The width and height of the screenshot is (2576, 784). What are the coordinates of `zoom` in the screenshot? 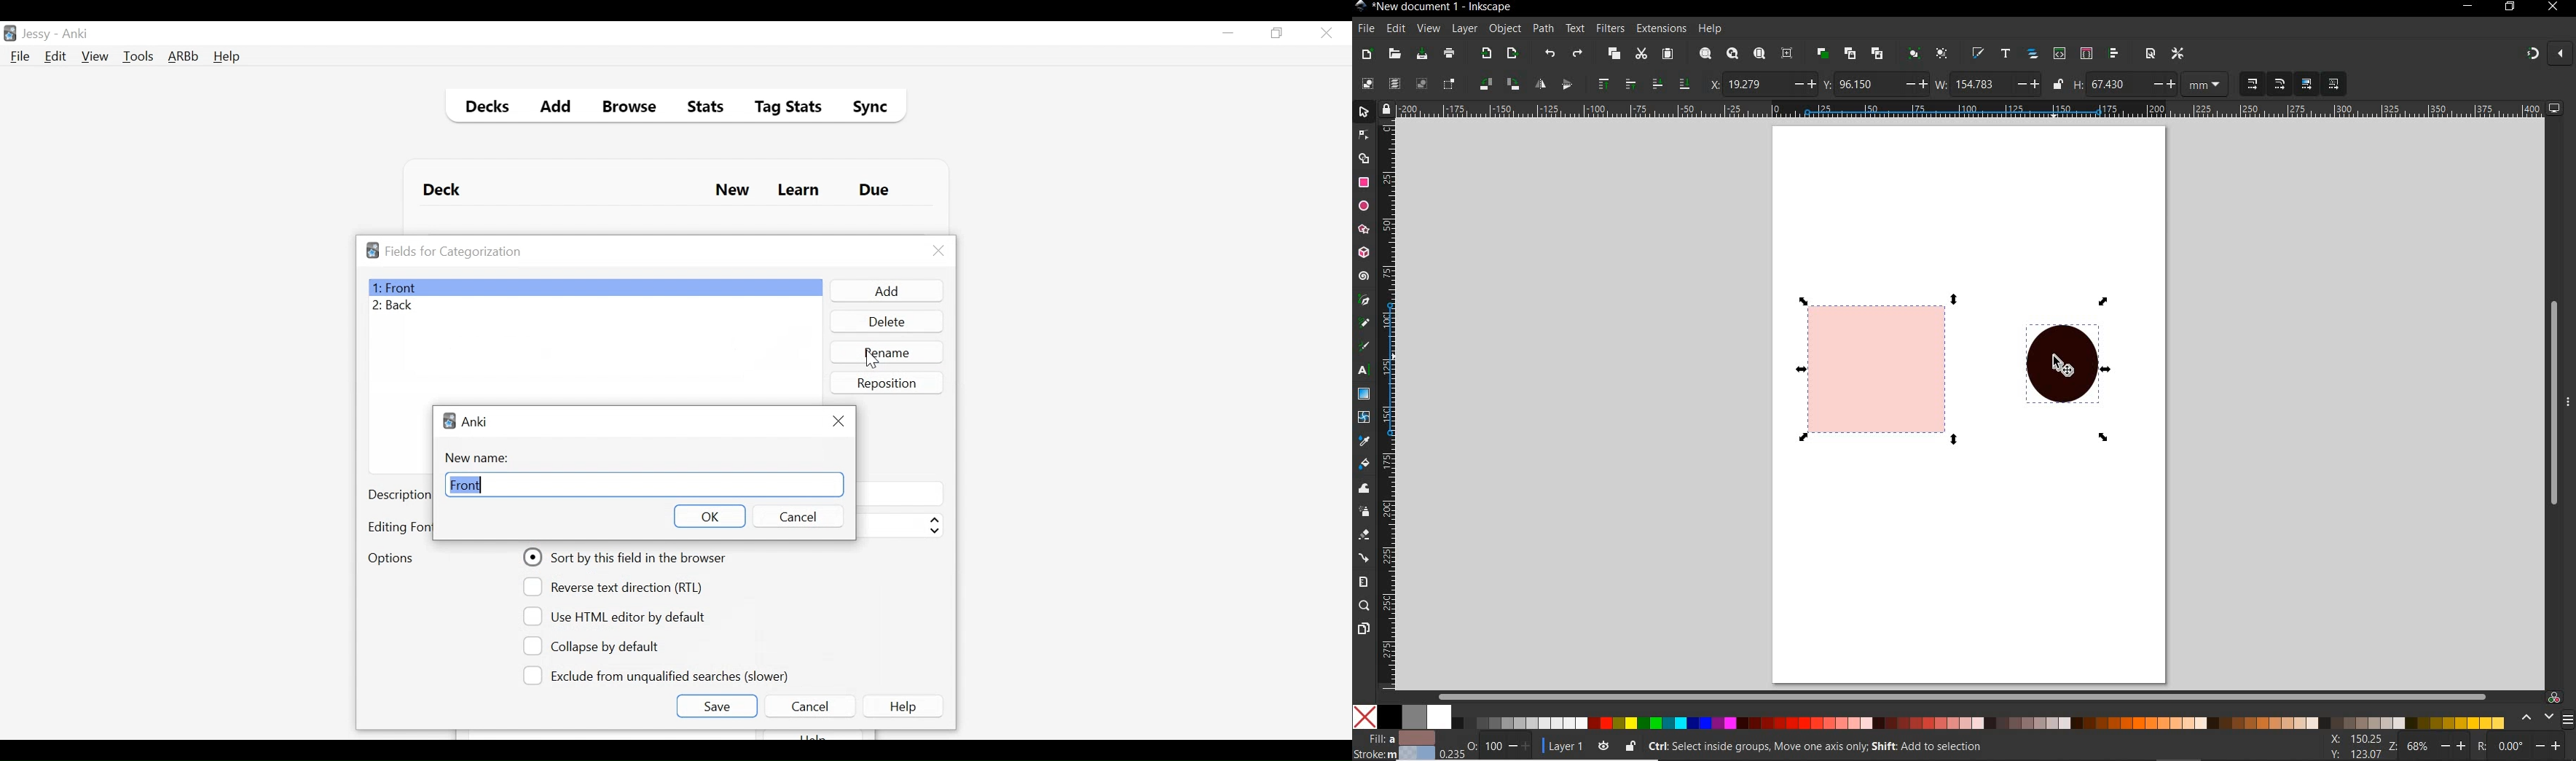 It's located at (2435, 748).